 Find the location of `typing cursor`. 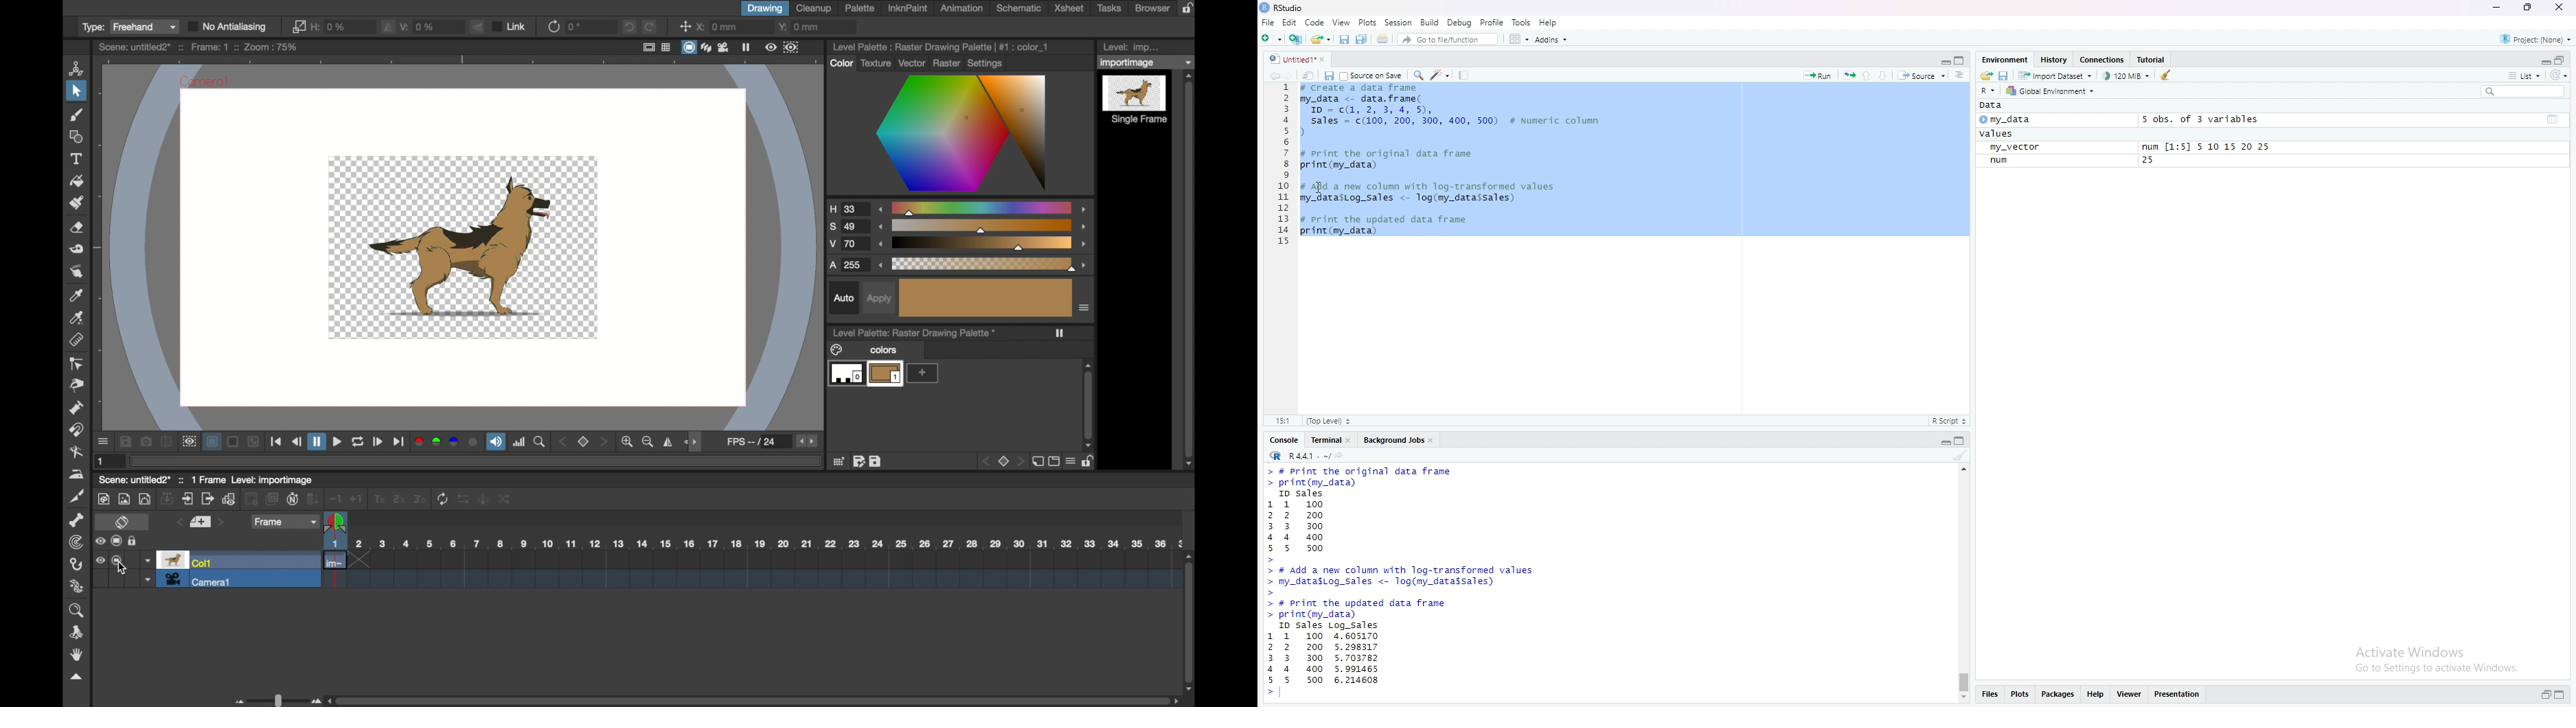

typing cursor is located at coordinates (1288, 695).